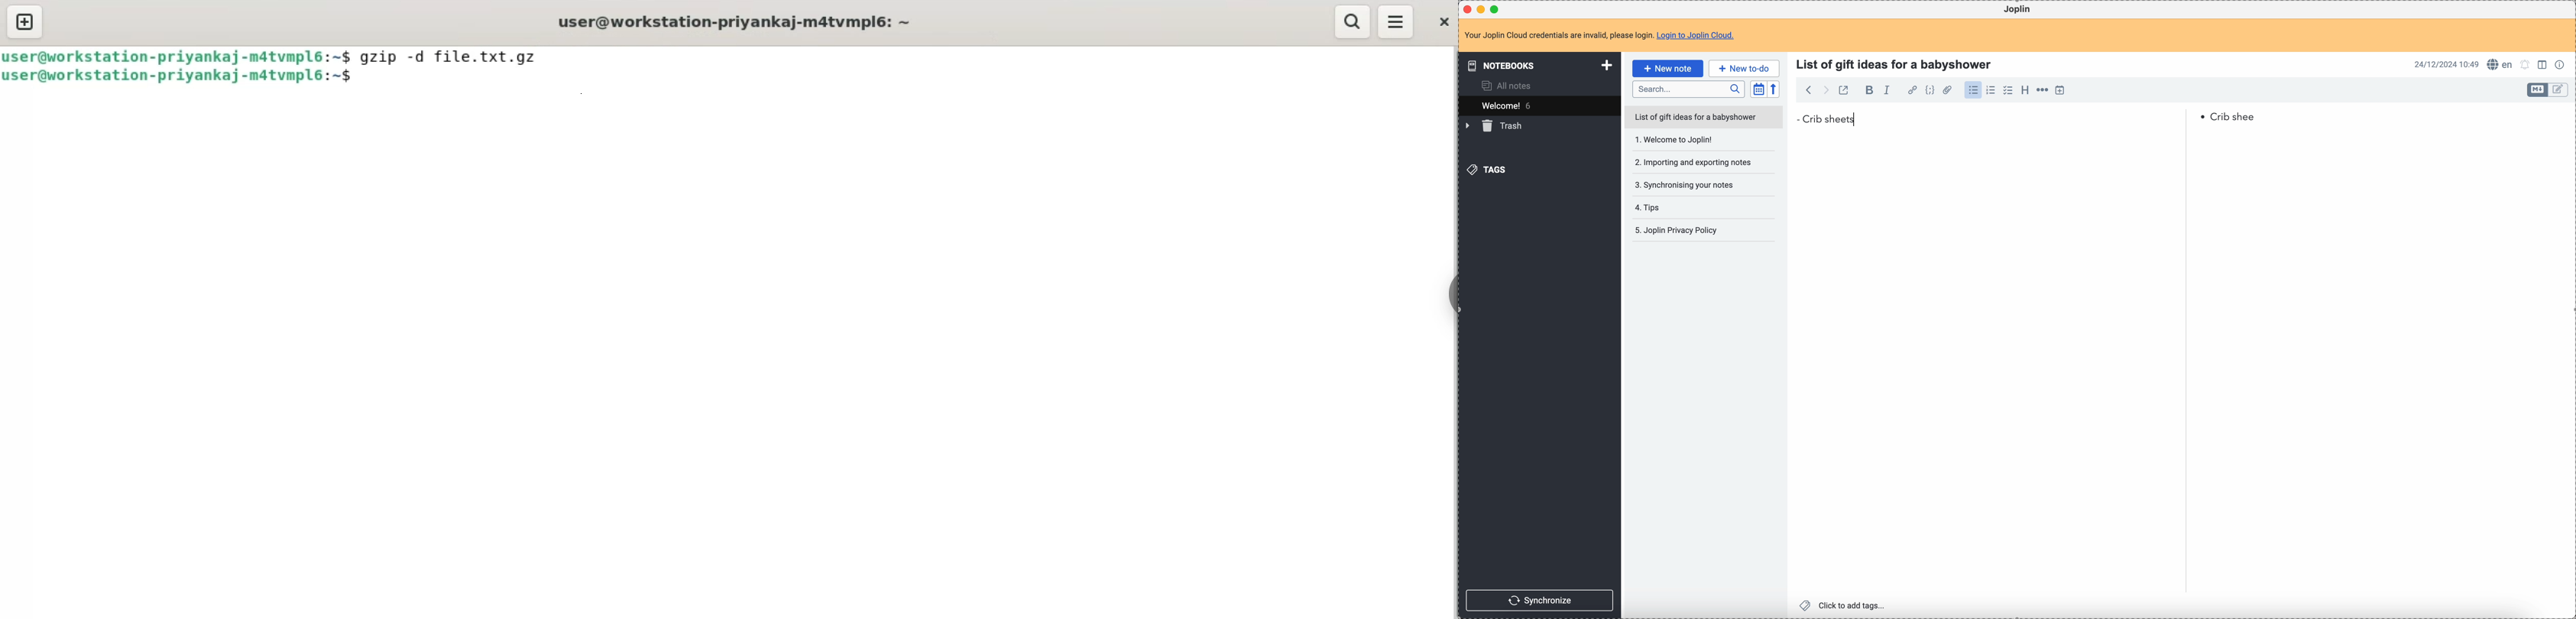 The height and width of the screenshot is (644, 2576). Describe the element at coordinates (1773, 90) in the screenshot. I see `reverse sort order` at that location.